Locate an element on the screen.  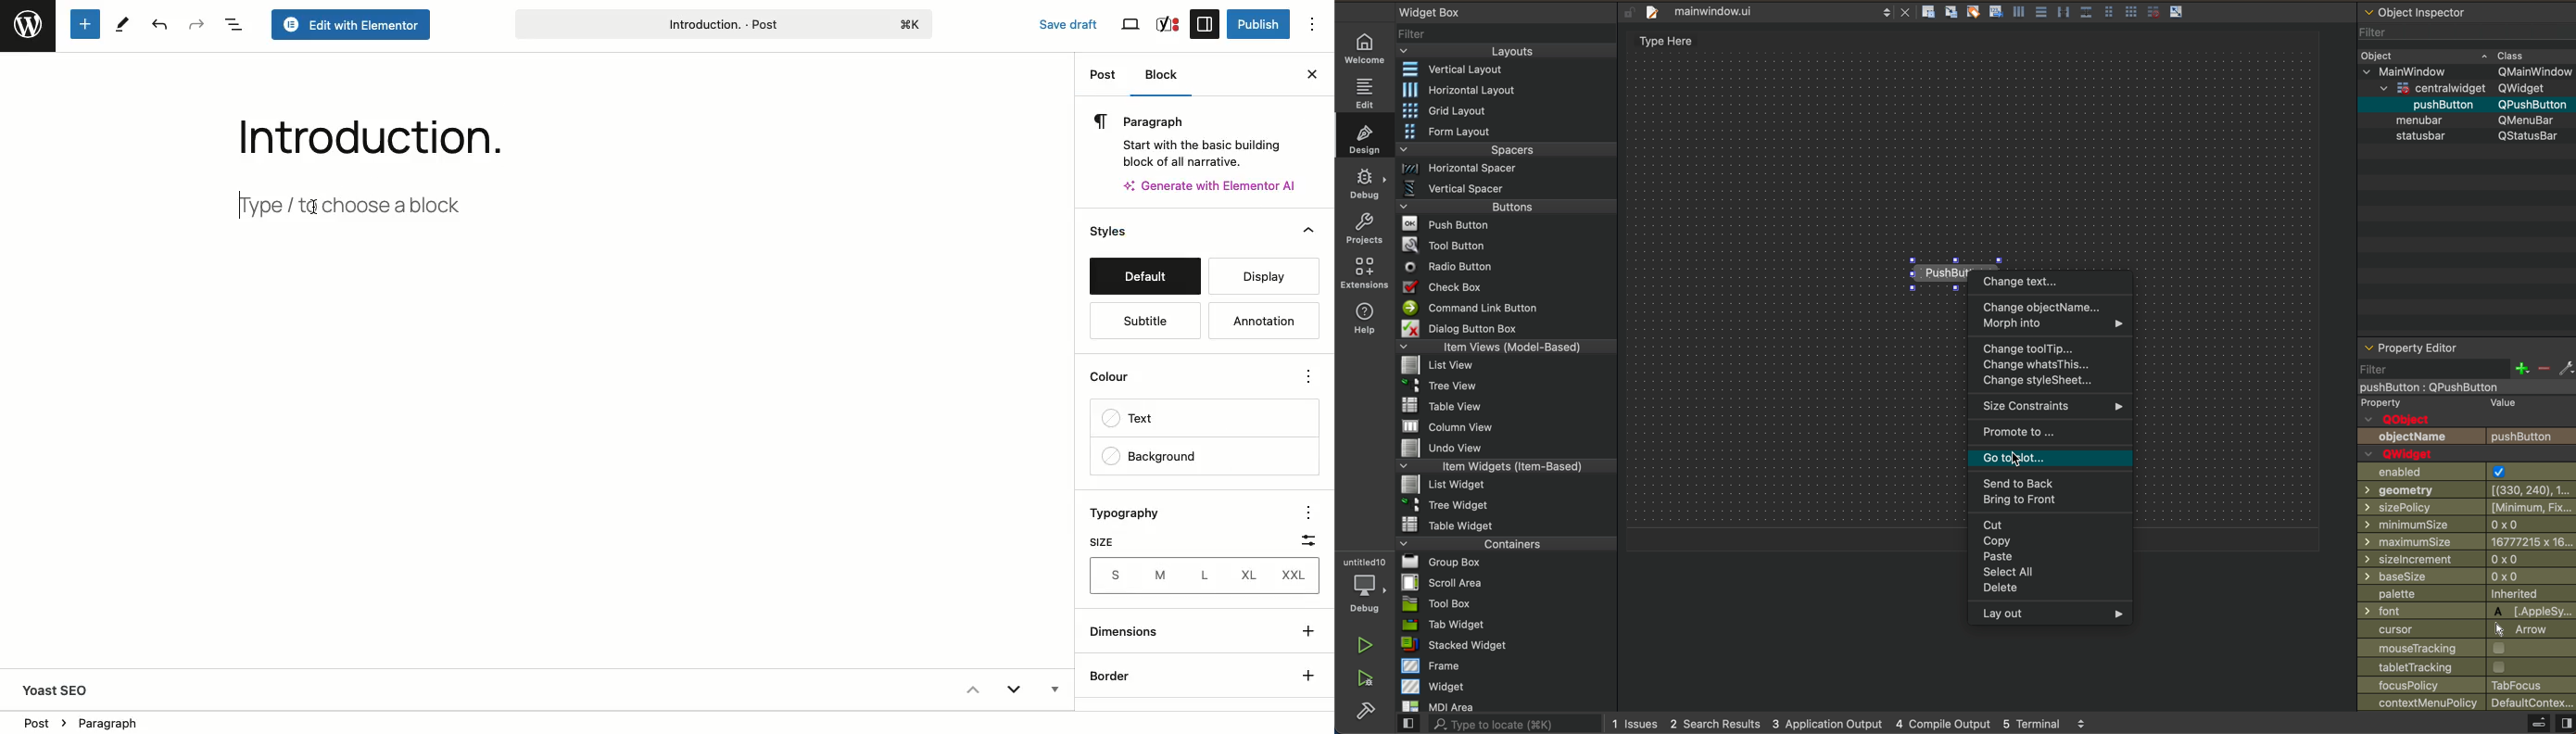
Sidebar is located at coordinates (1205, 23).